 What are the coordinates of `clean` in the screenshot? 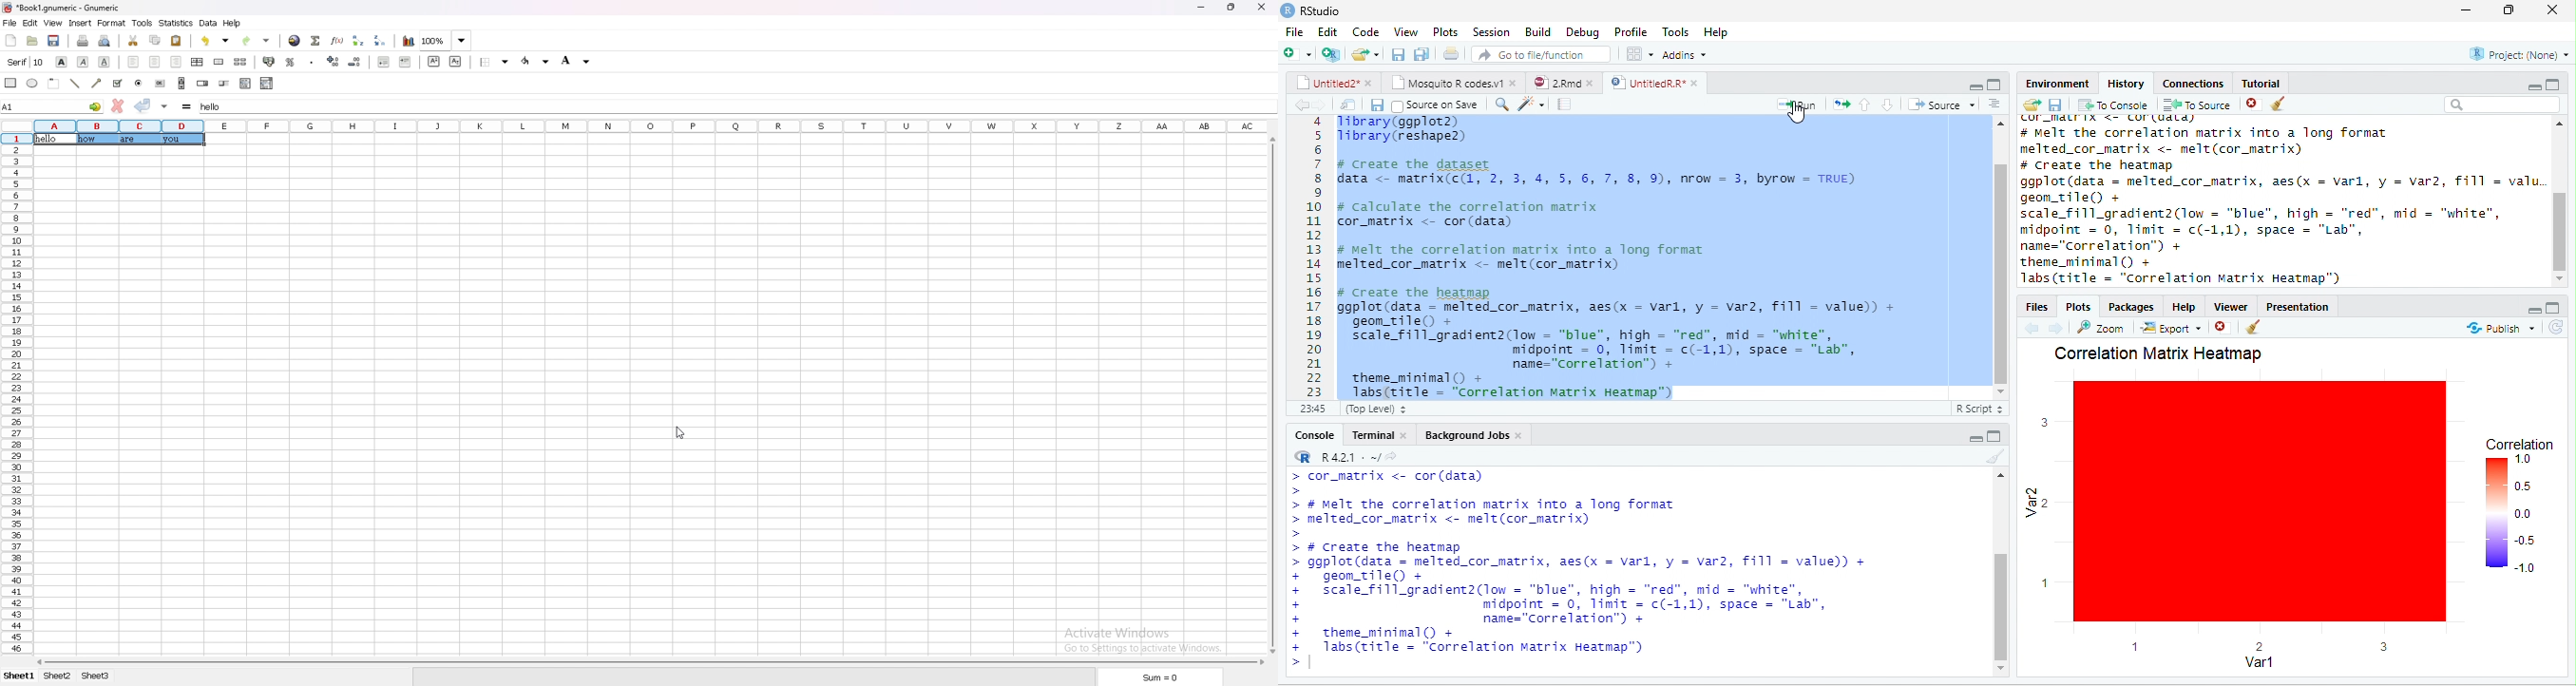 It's located at (1987, 458).